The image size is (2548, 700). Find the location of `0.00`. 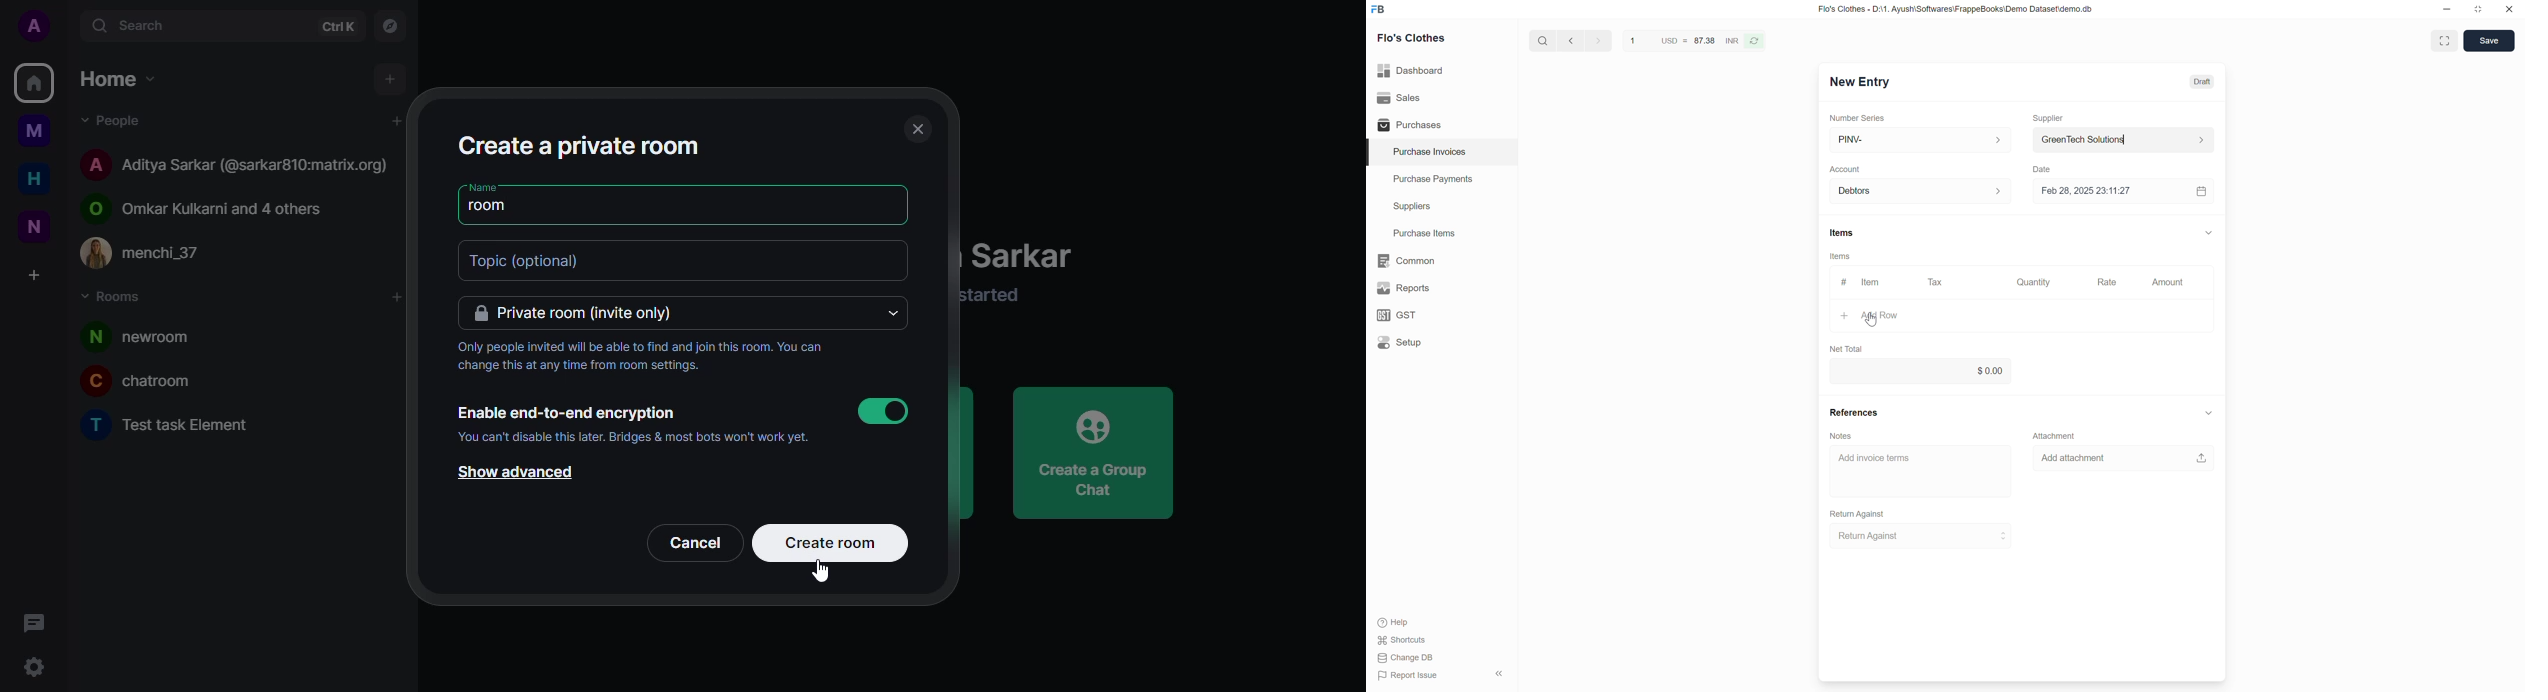

0.00 is located at coordinates (1920, 371).